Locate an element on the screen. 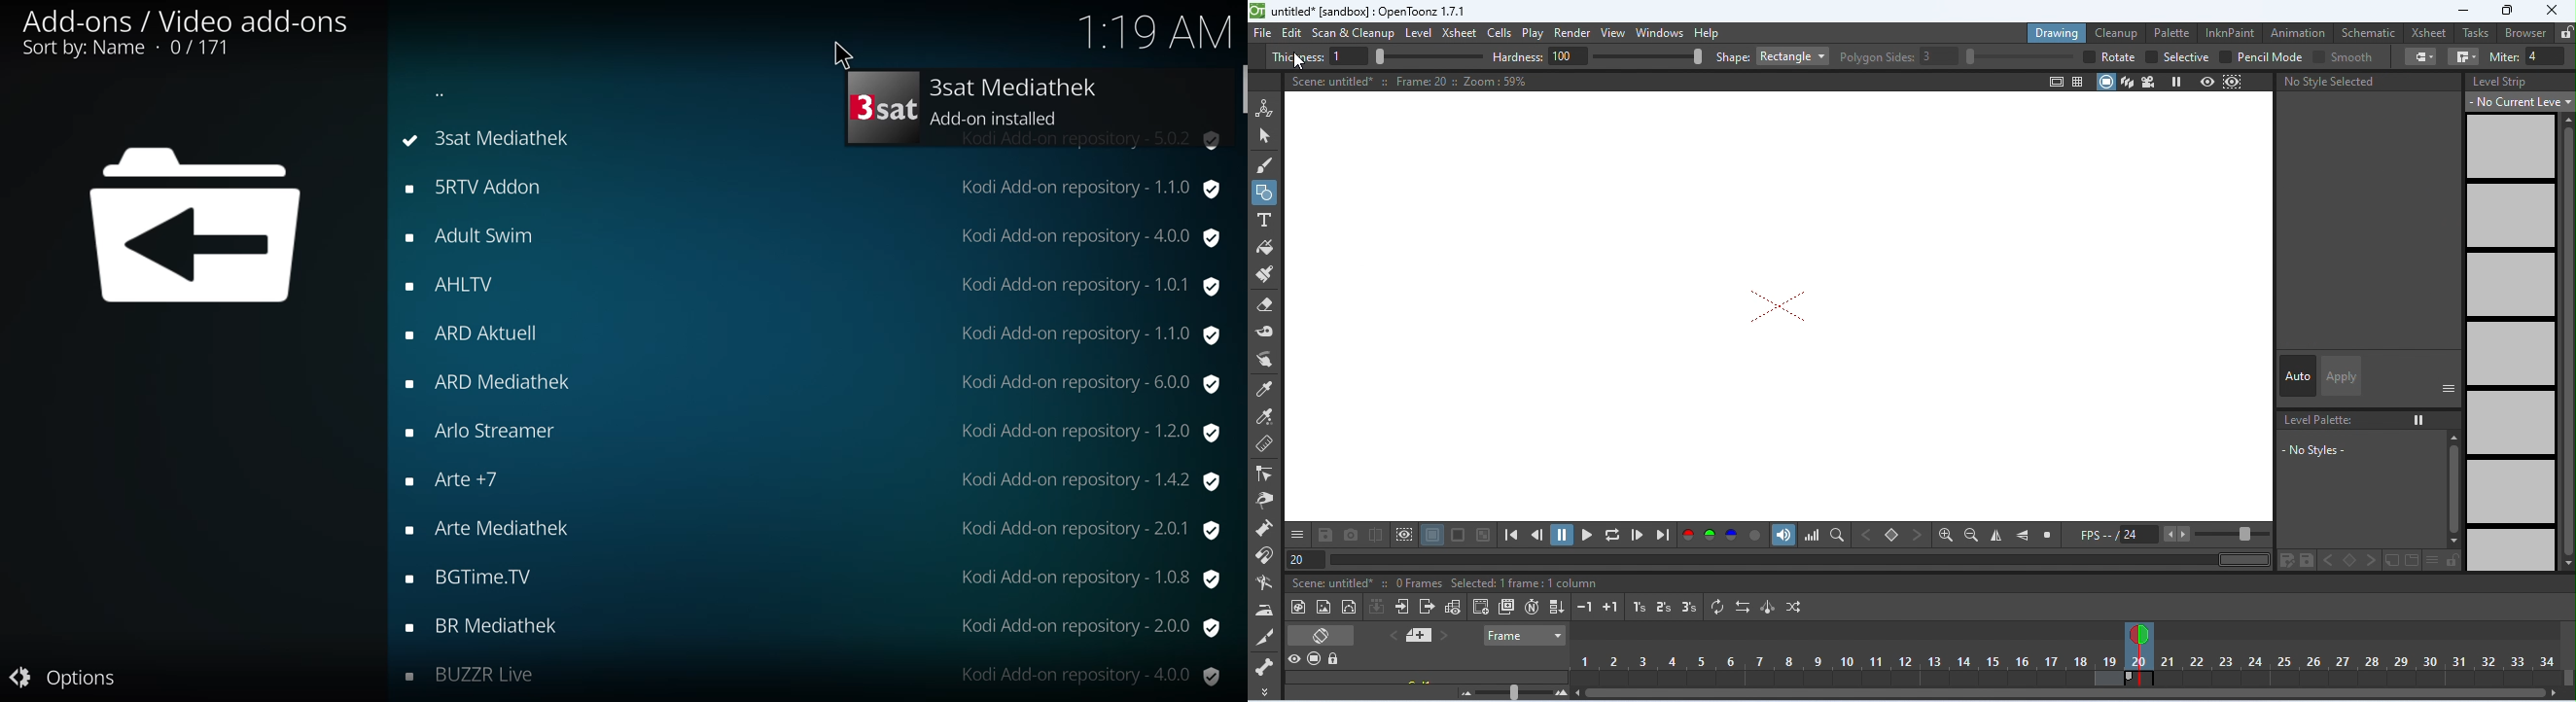 Image resolution: width=2576 pixels, height=728 pixels. reverse is located at coordinates (1742, 607).